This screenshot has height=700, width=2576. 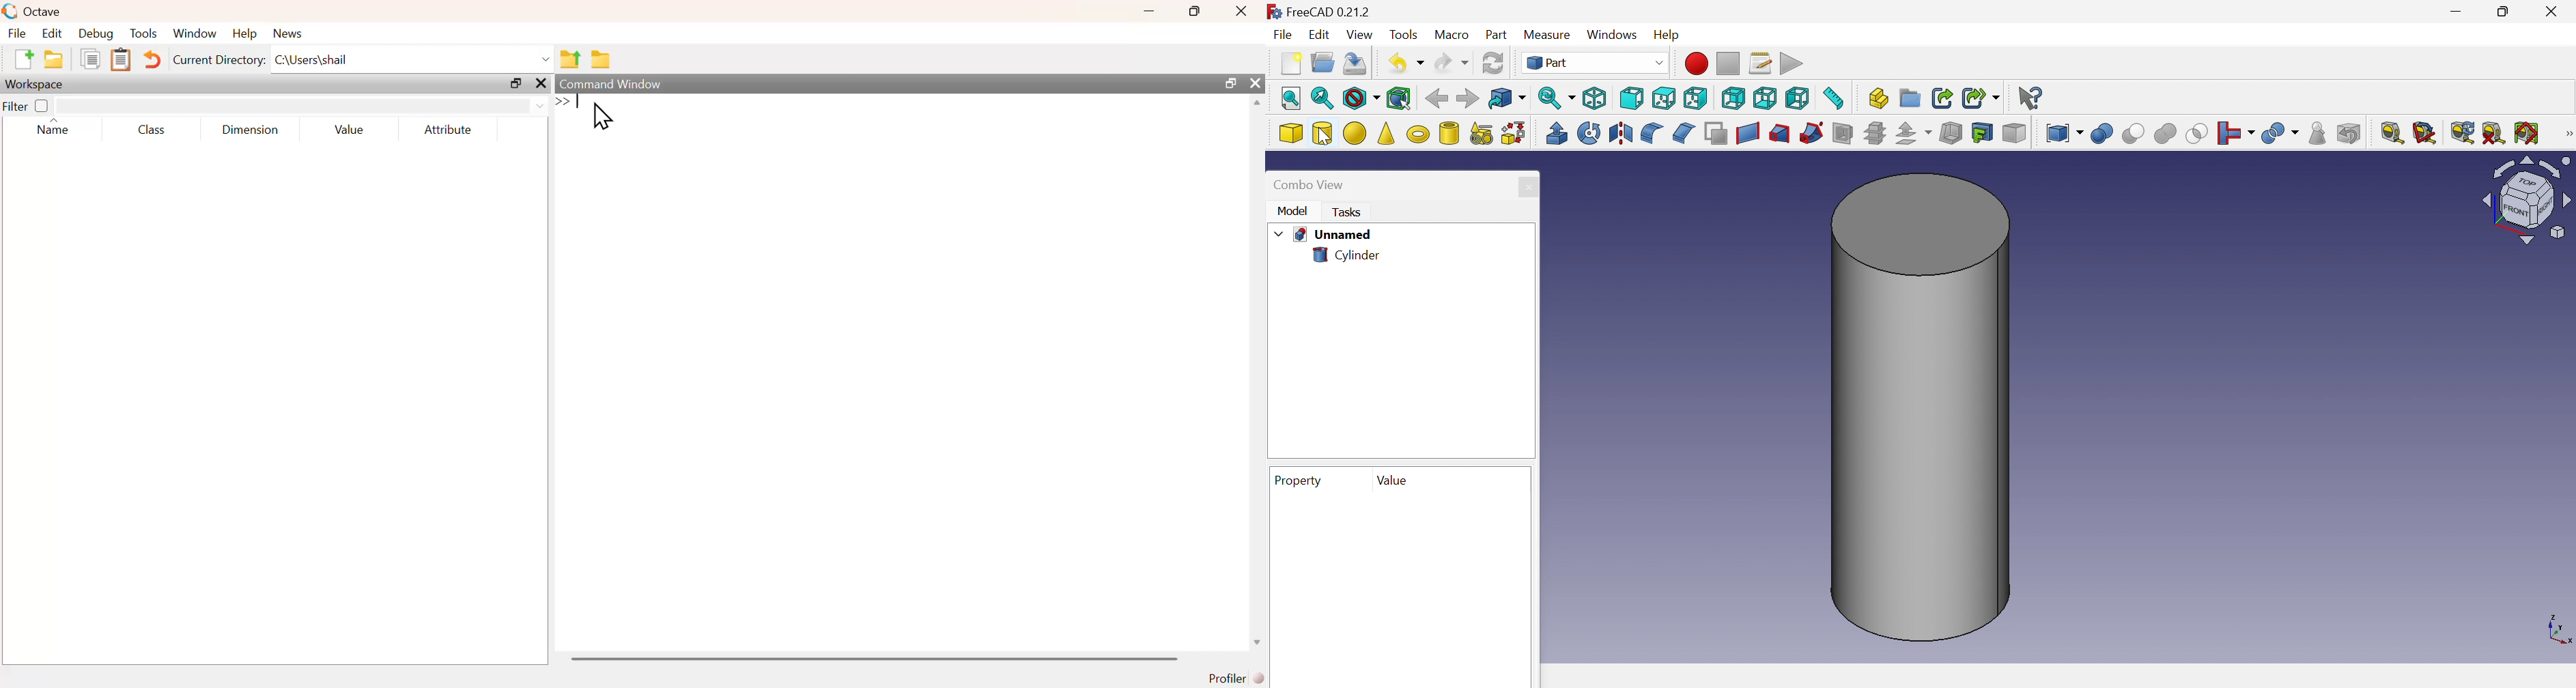 What do you see at coordinates (1481, 132) in the screenshot?
I see `Create primitives` at bounding box center [1481, 132].